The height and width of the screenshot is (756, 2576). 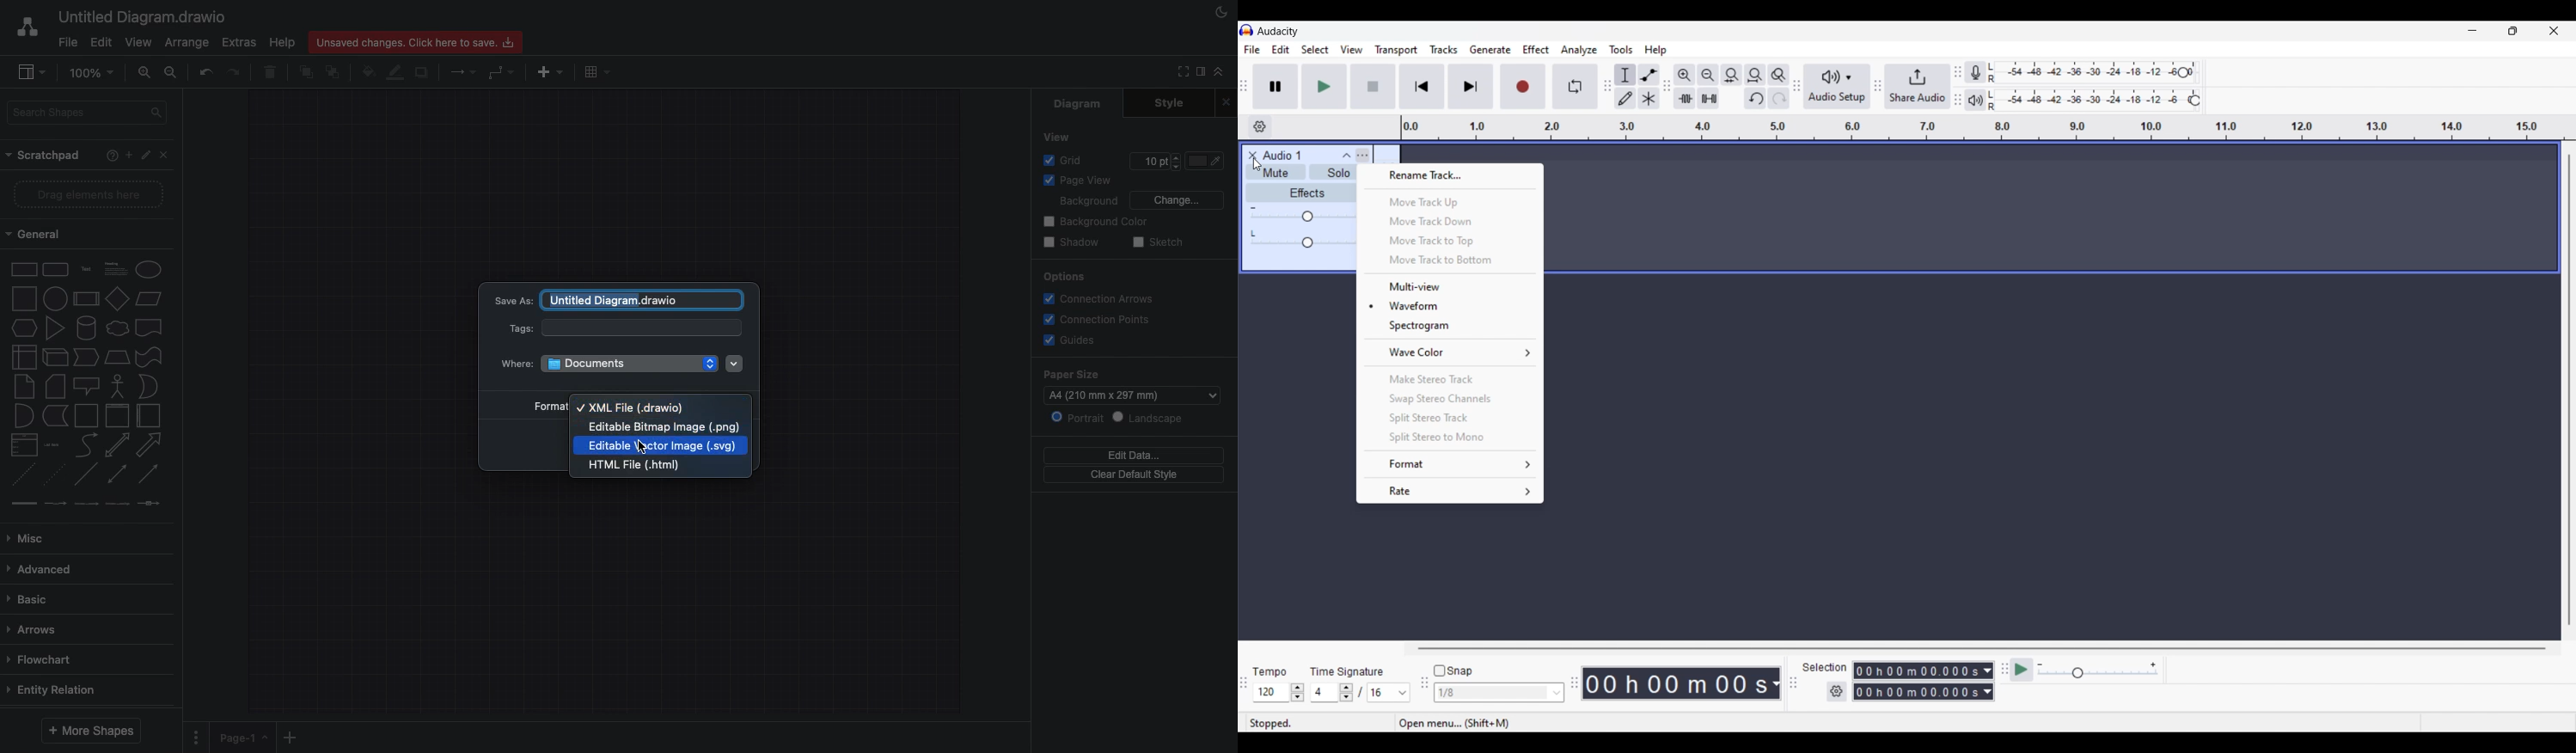 What do you see at coordinates (36, 233) in the screenshot?
I see `General` at bounding box center [36, 233].